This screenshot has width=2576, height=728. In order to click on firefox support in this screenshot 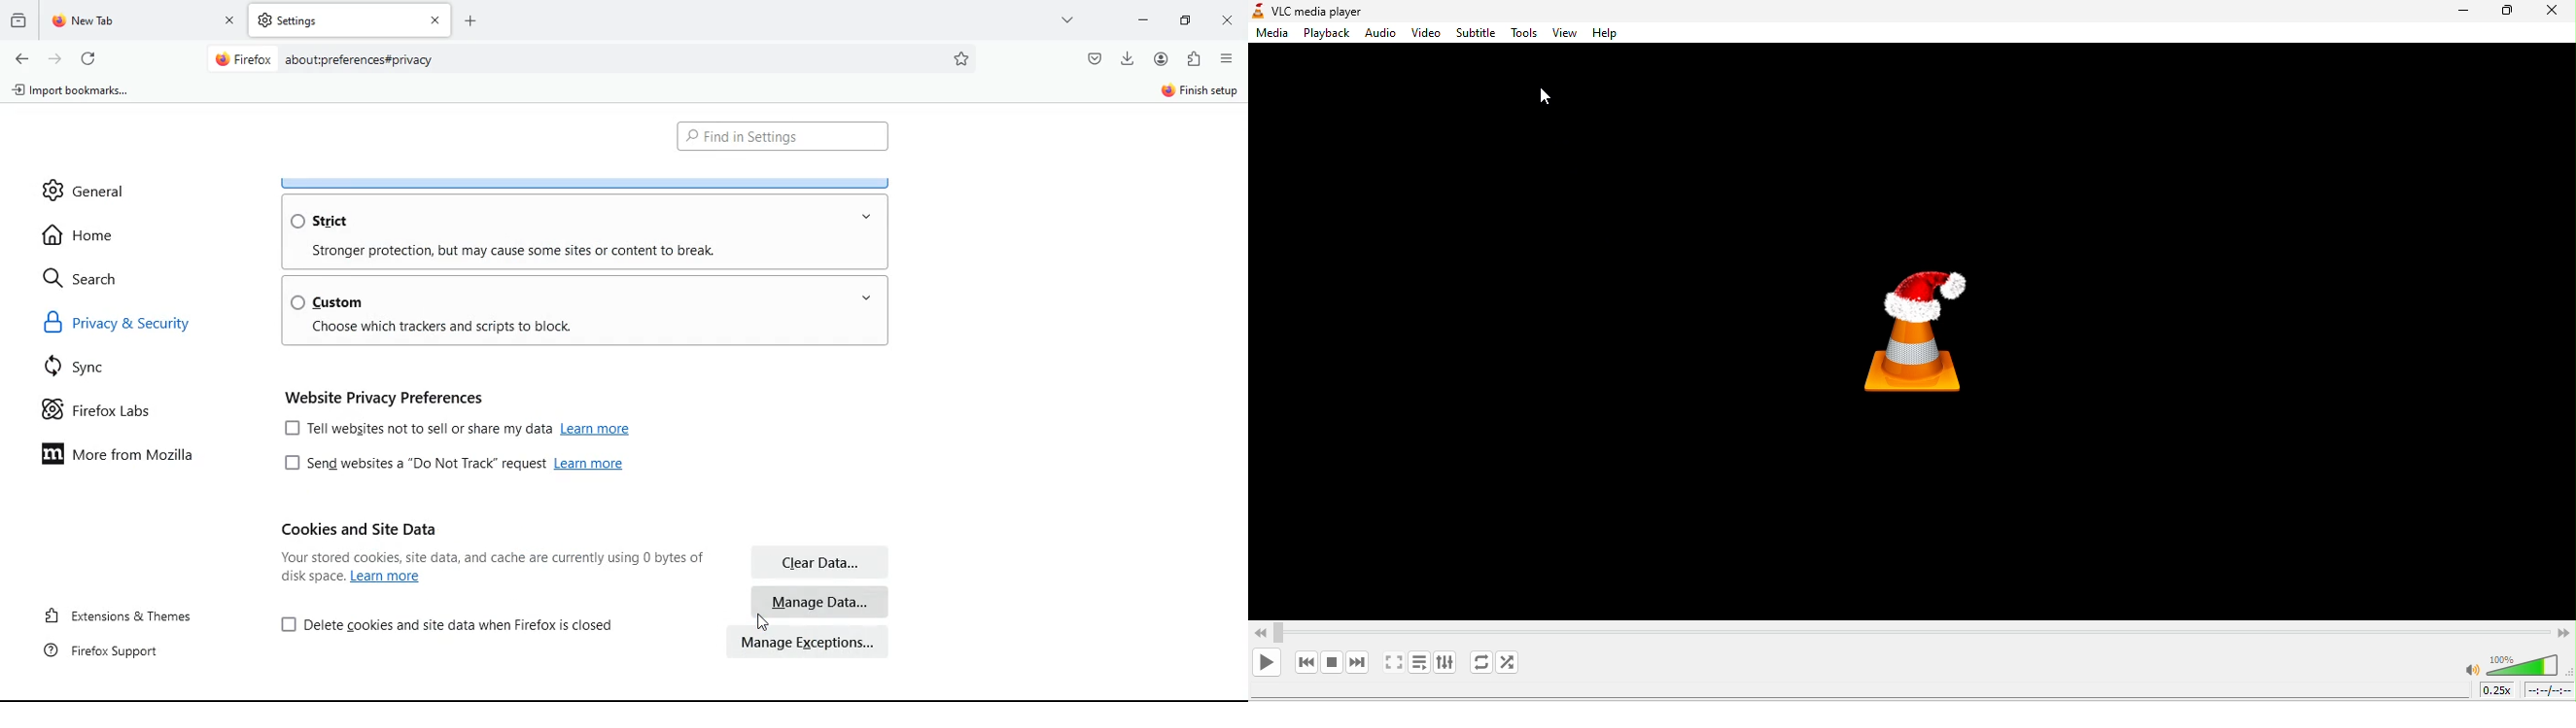, I will do `click(113, 650)`.